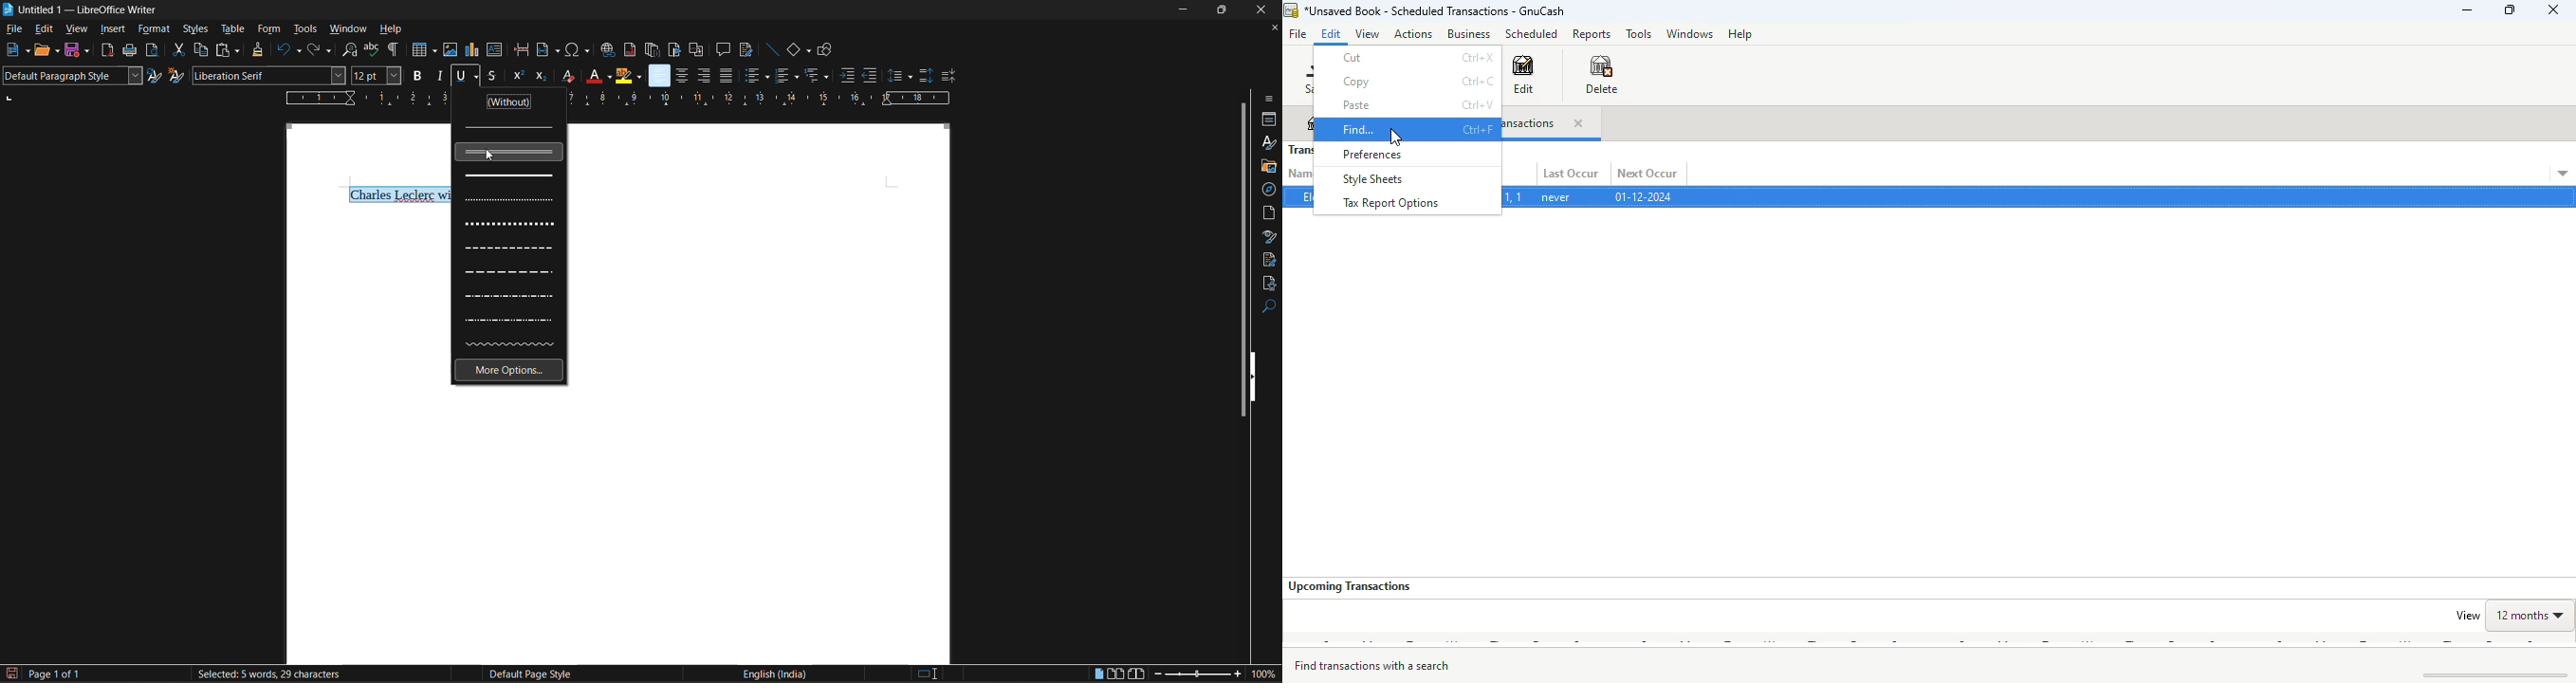 The height and width of the screenshot is (700, 2576). What do you see at coordinates (1100, 675) in the screenshot?
I see `single page view` at bounding box center [1100, 675].